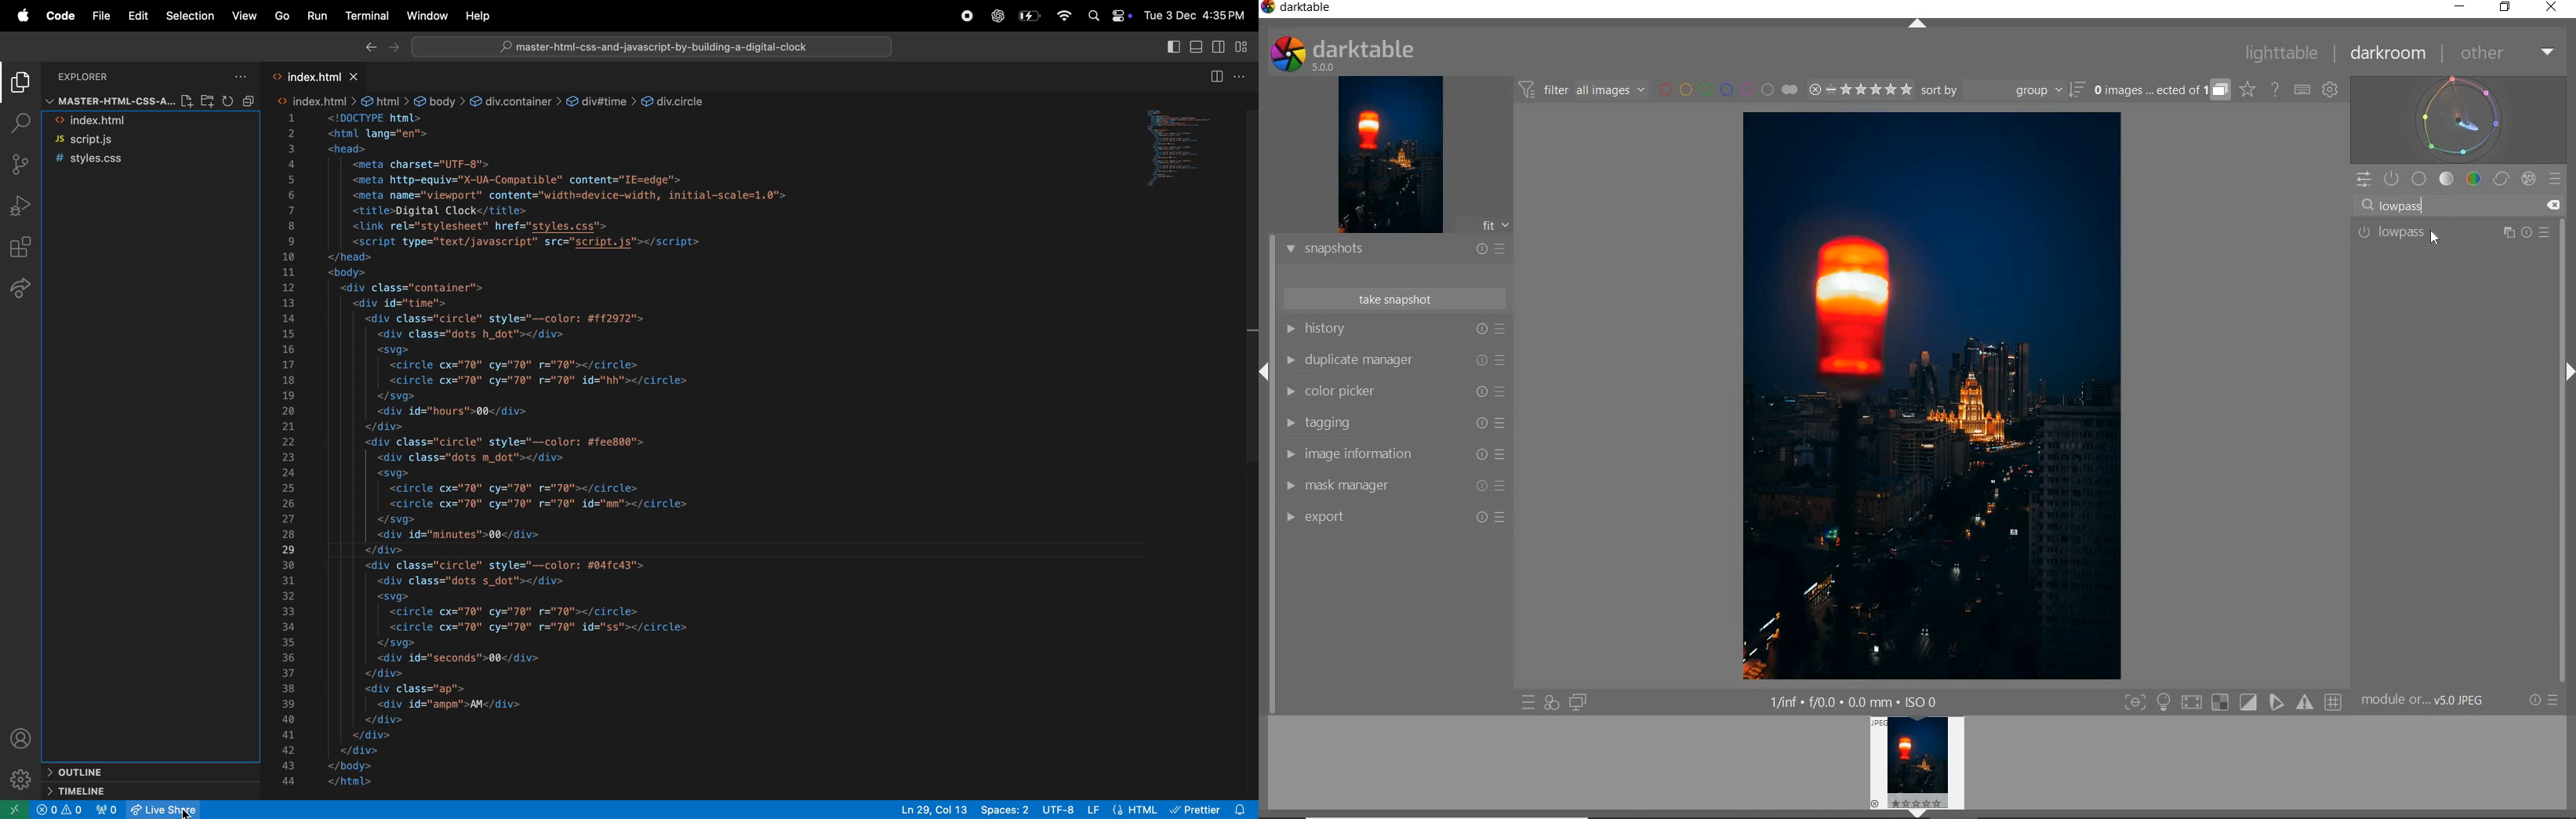 Image resolution: width=2576 pixels, height=840 pixels. I want to click on Preset and reset, so click(1505, 489).